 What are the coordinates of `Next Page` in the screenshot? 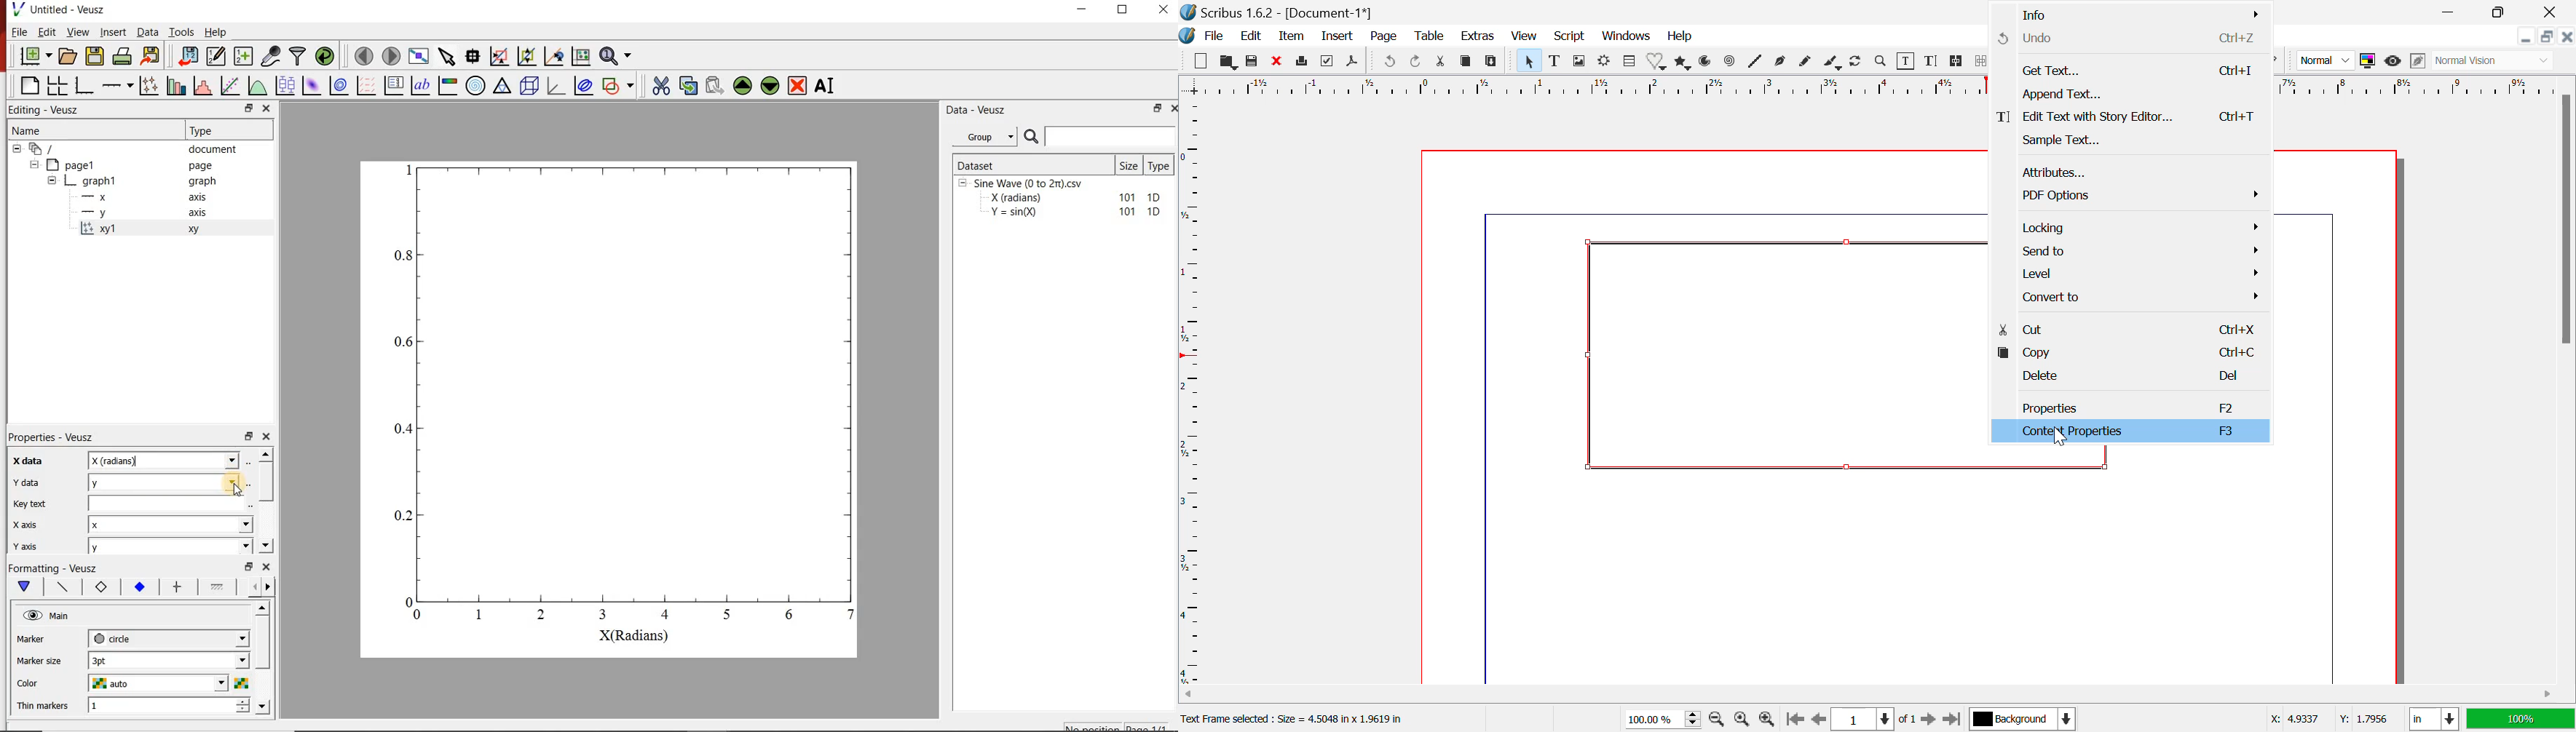 It's located at (1929, 718).